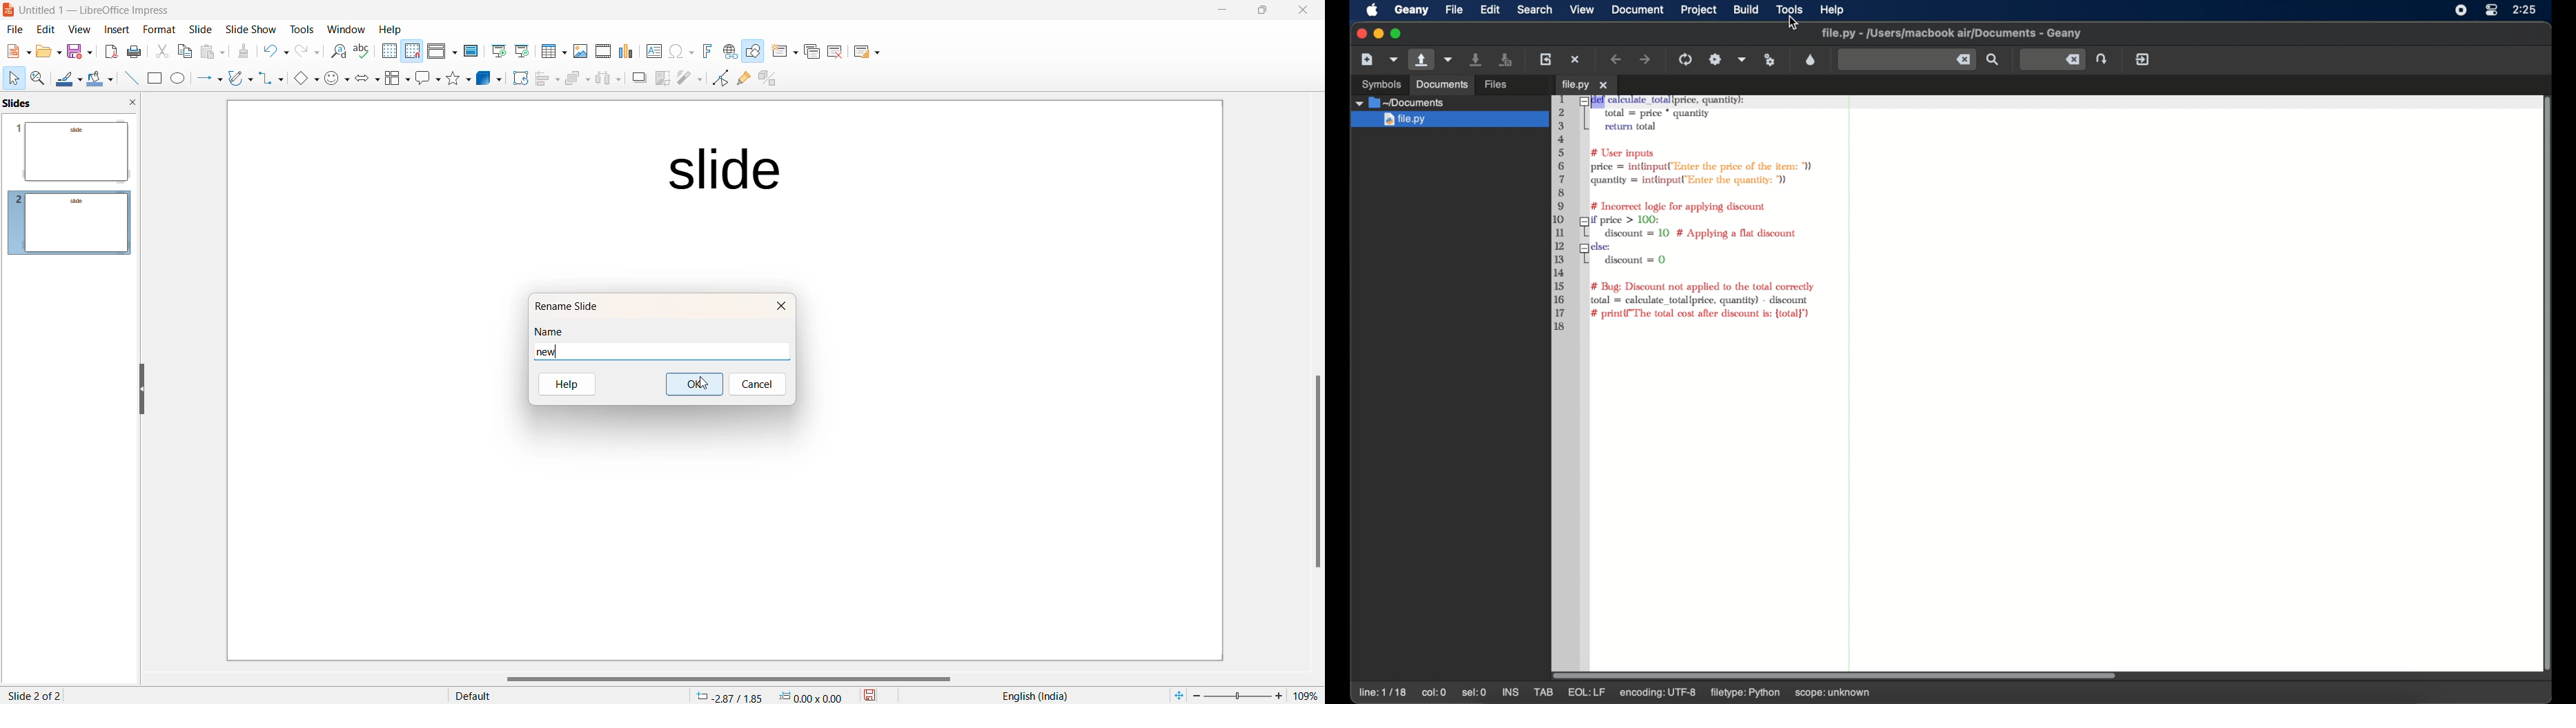  What do you see at coordinates (700, 383) in the screenshot?
I see `cursor` at bounding box center [700, 383].